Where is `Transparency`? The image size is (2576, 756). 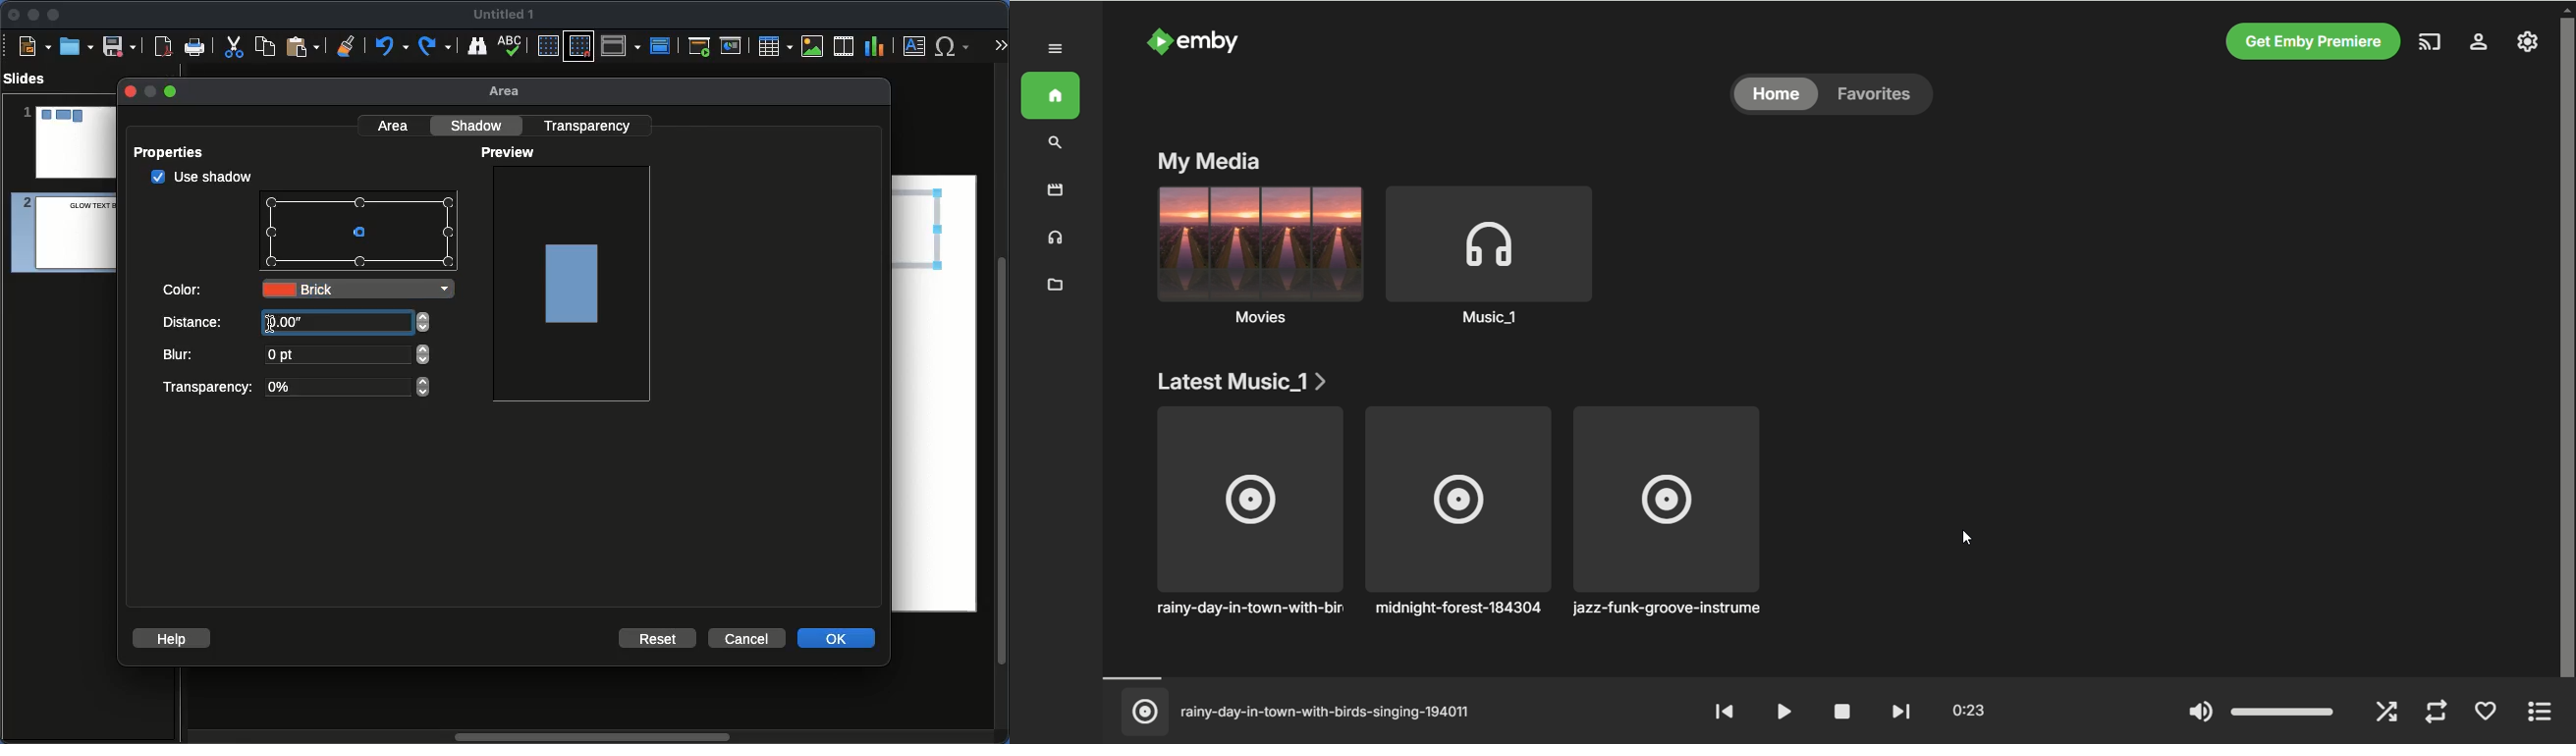
Transparency is located at coordinates (590, 125).